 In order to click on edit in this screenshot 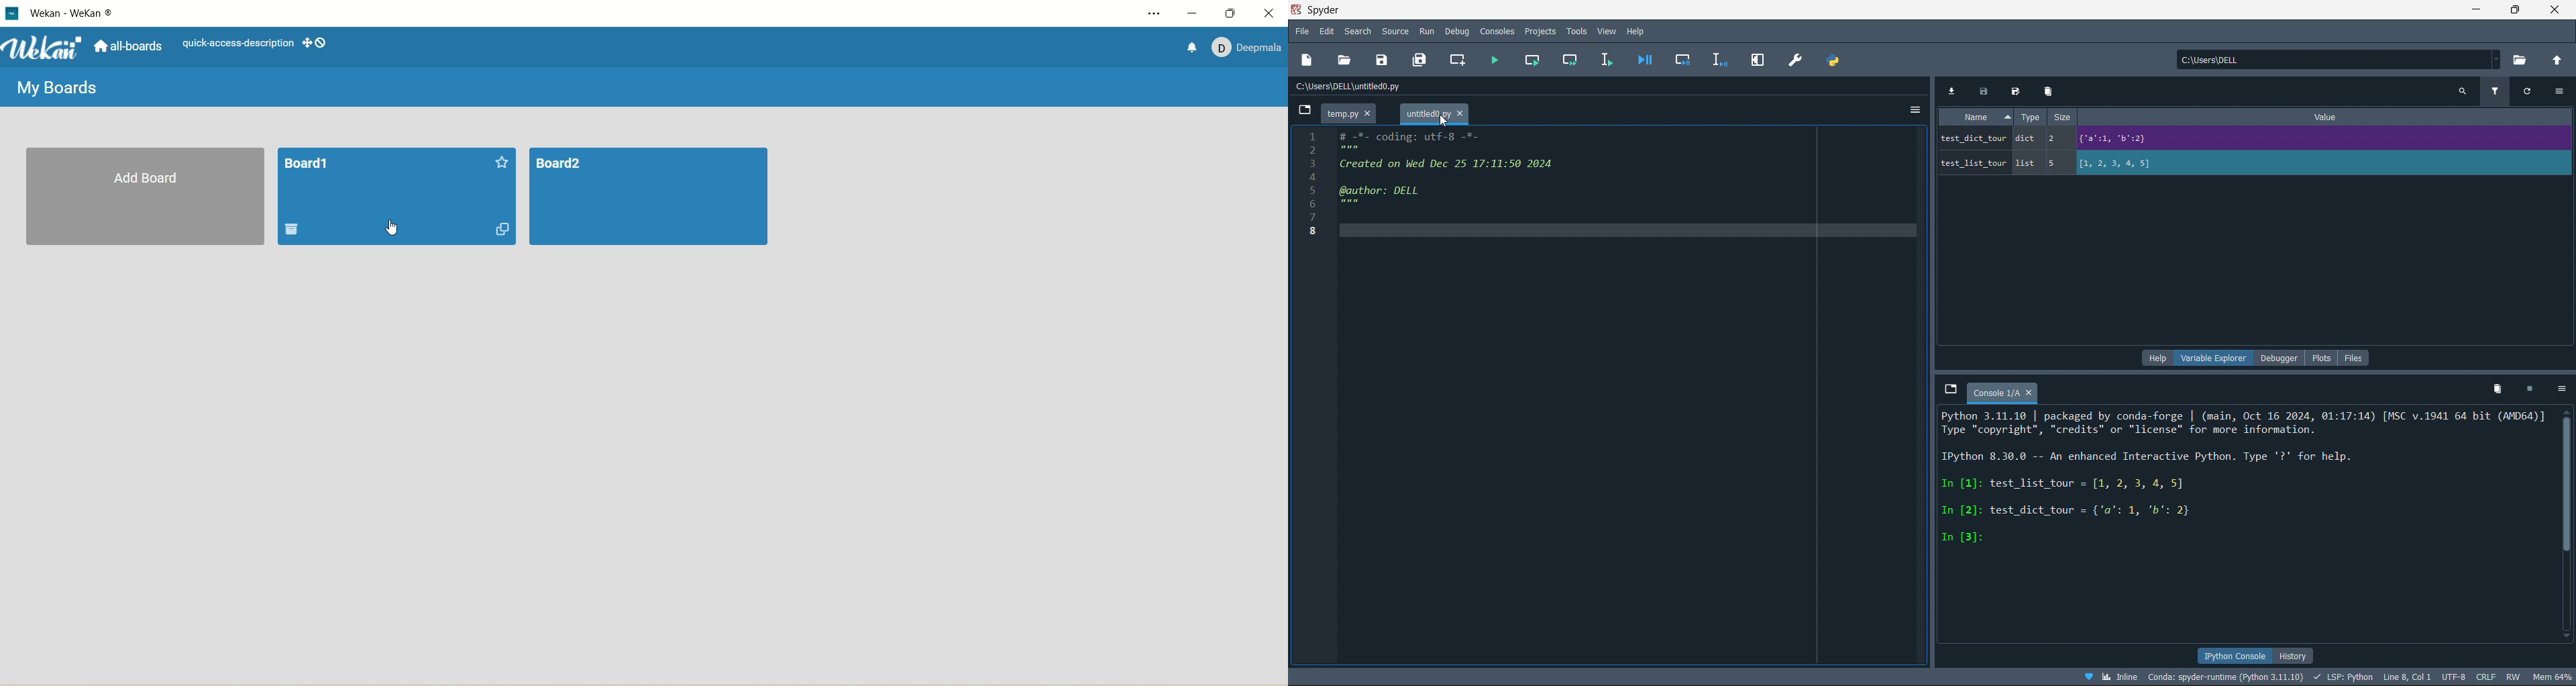, I will do `click(1328, 32)`.